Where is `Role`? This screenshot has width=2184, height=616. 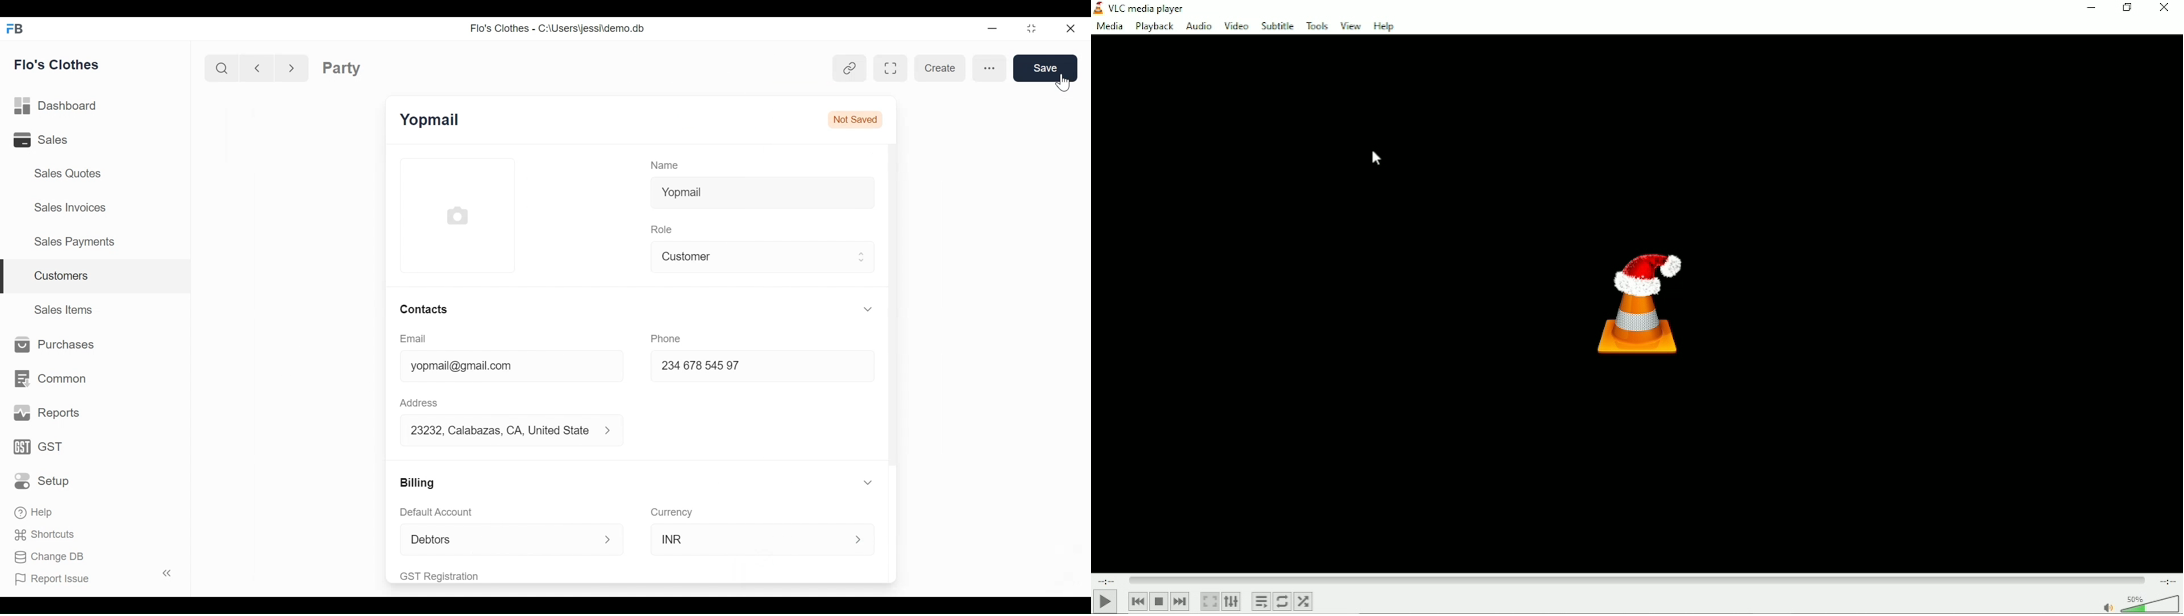
Role is located at coordinates (663, 229).